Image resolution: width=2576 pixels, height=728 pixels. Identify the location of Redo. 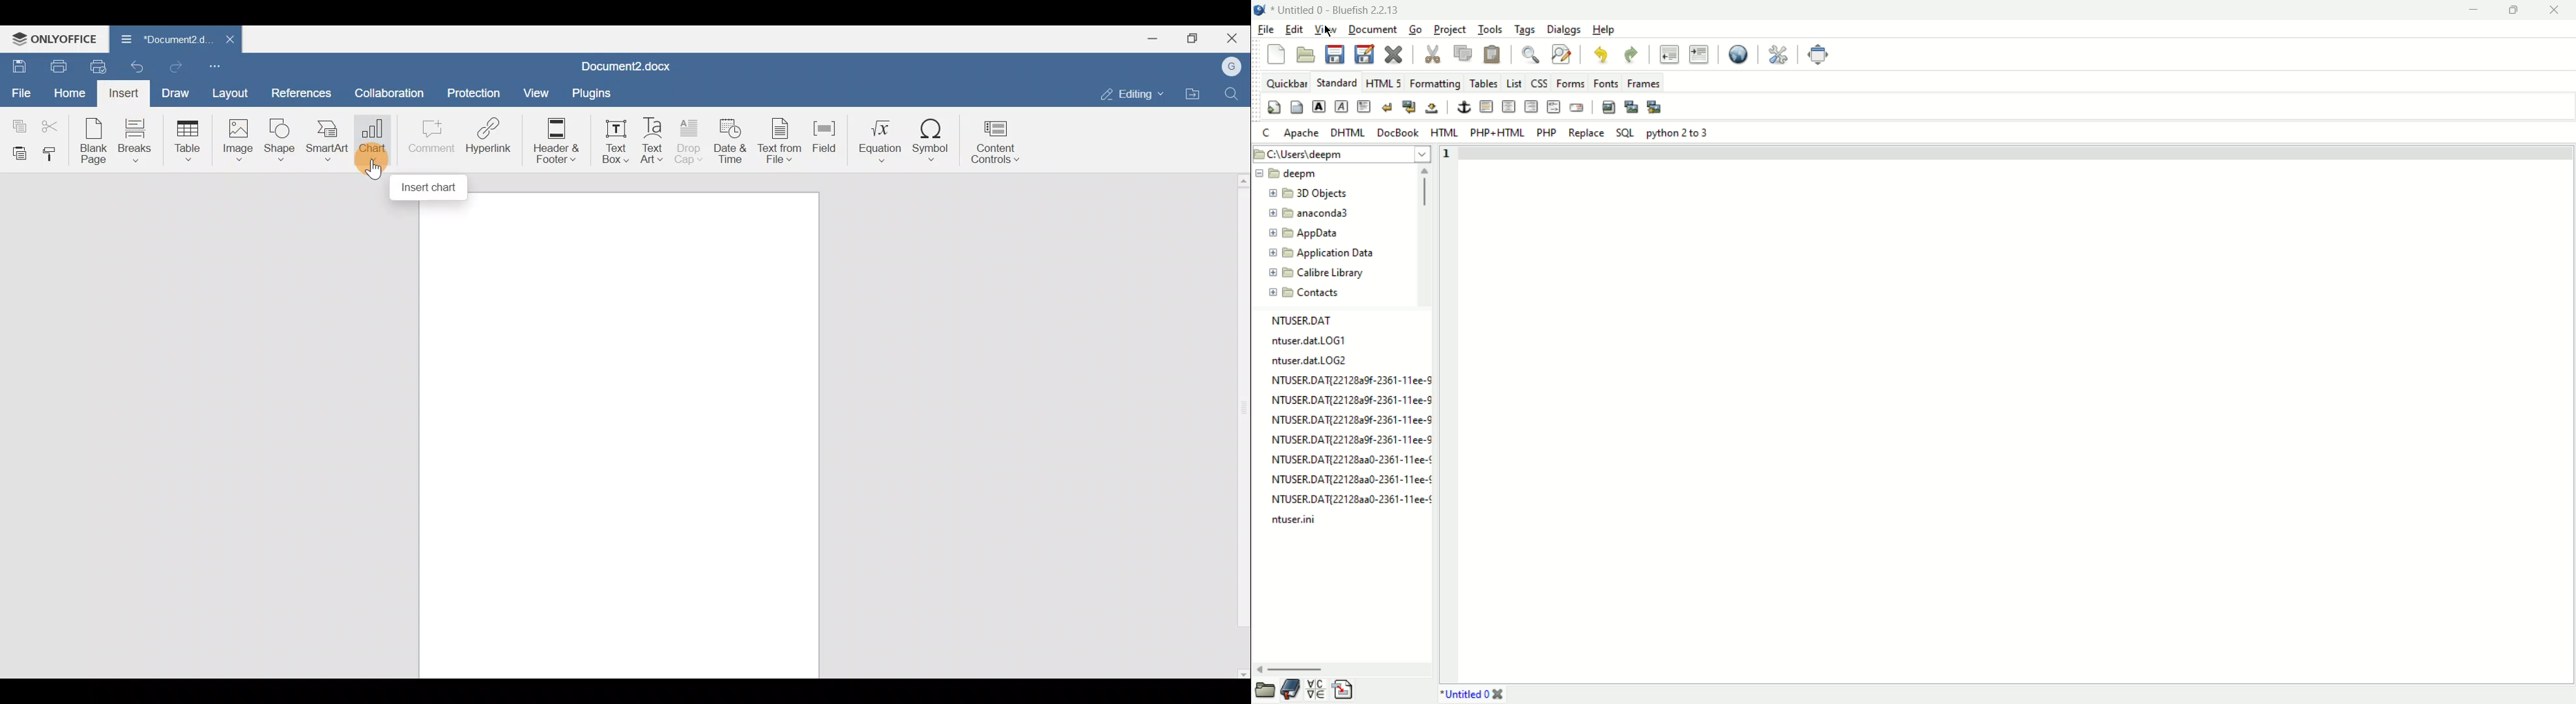
(181, 68).